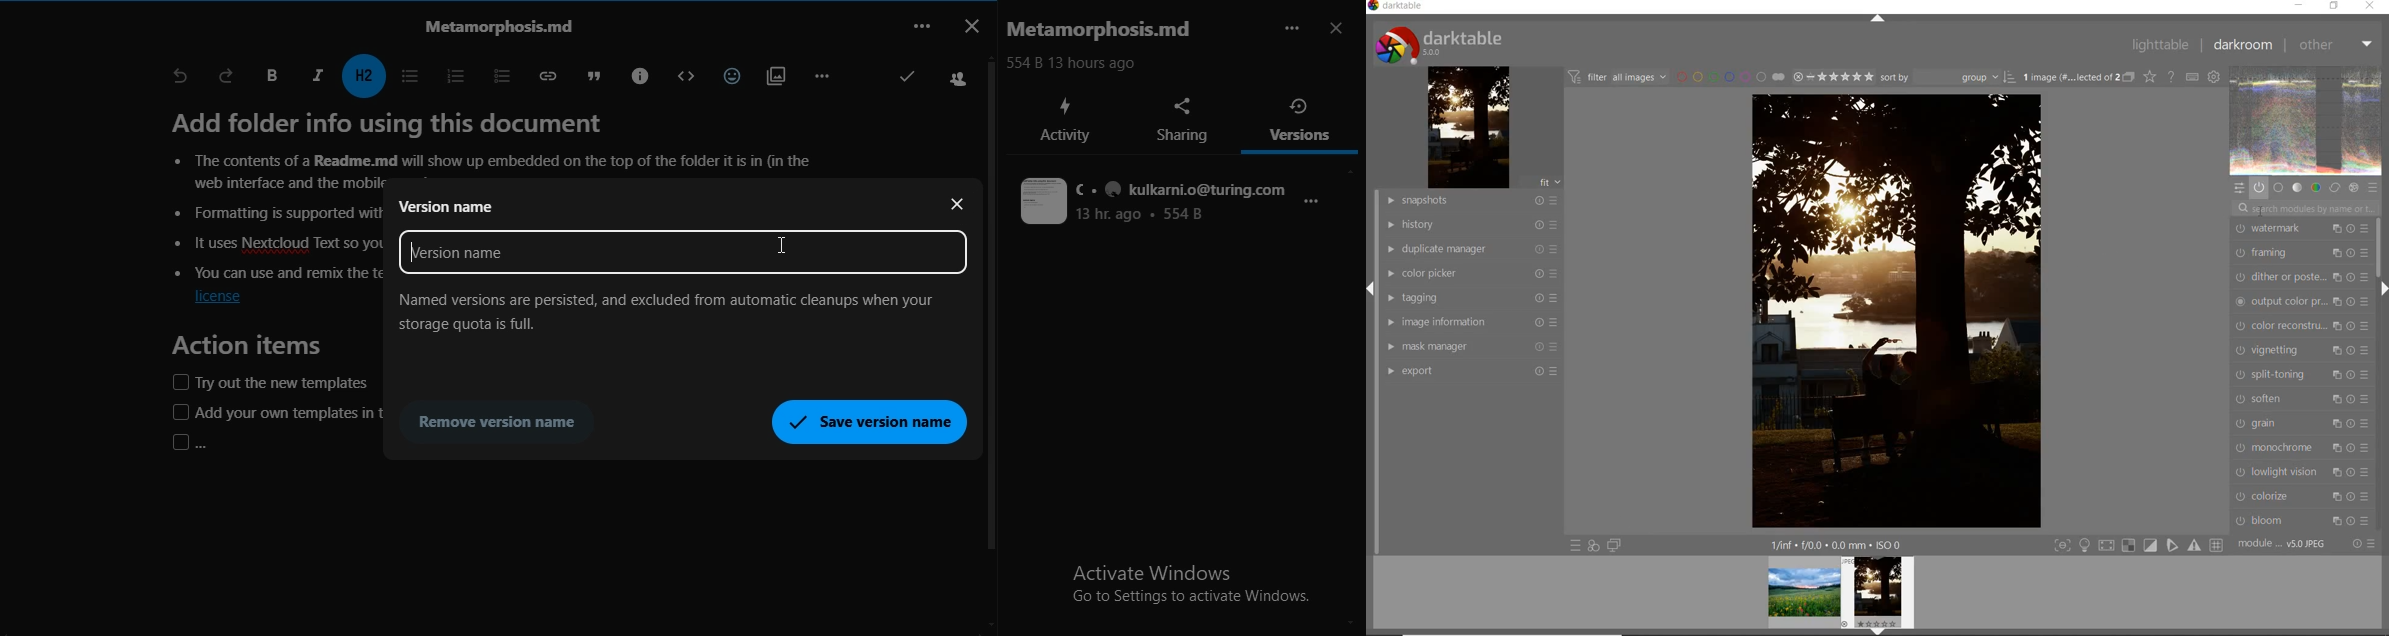  Describe the element at coordinates (2301, 228) in the screenshot. I see `watermark` at that location.